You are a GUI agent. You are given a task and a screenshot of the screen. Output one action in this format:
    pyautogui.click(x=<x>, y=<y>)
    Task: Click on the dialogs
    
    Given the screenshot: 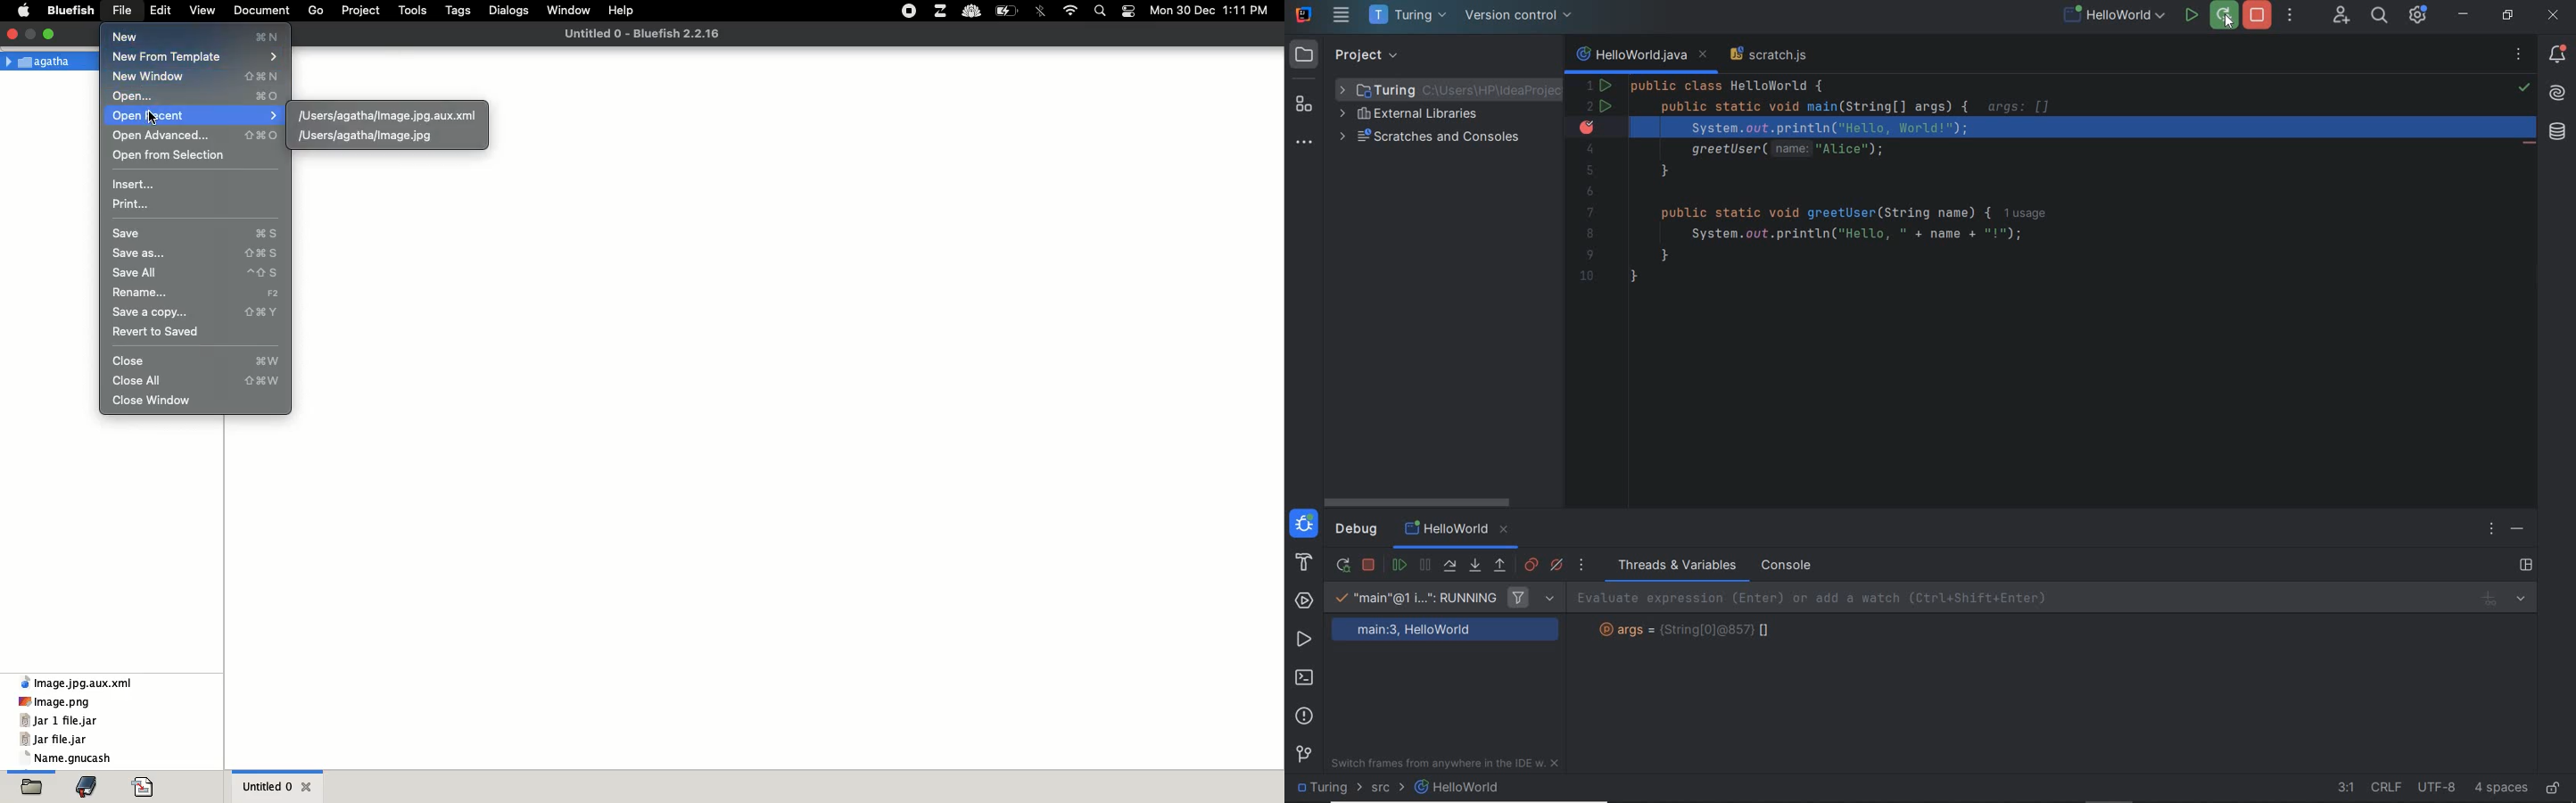 What is the action you would take?
    pyautogui.click(x=509, y=10)
    